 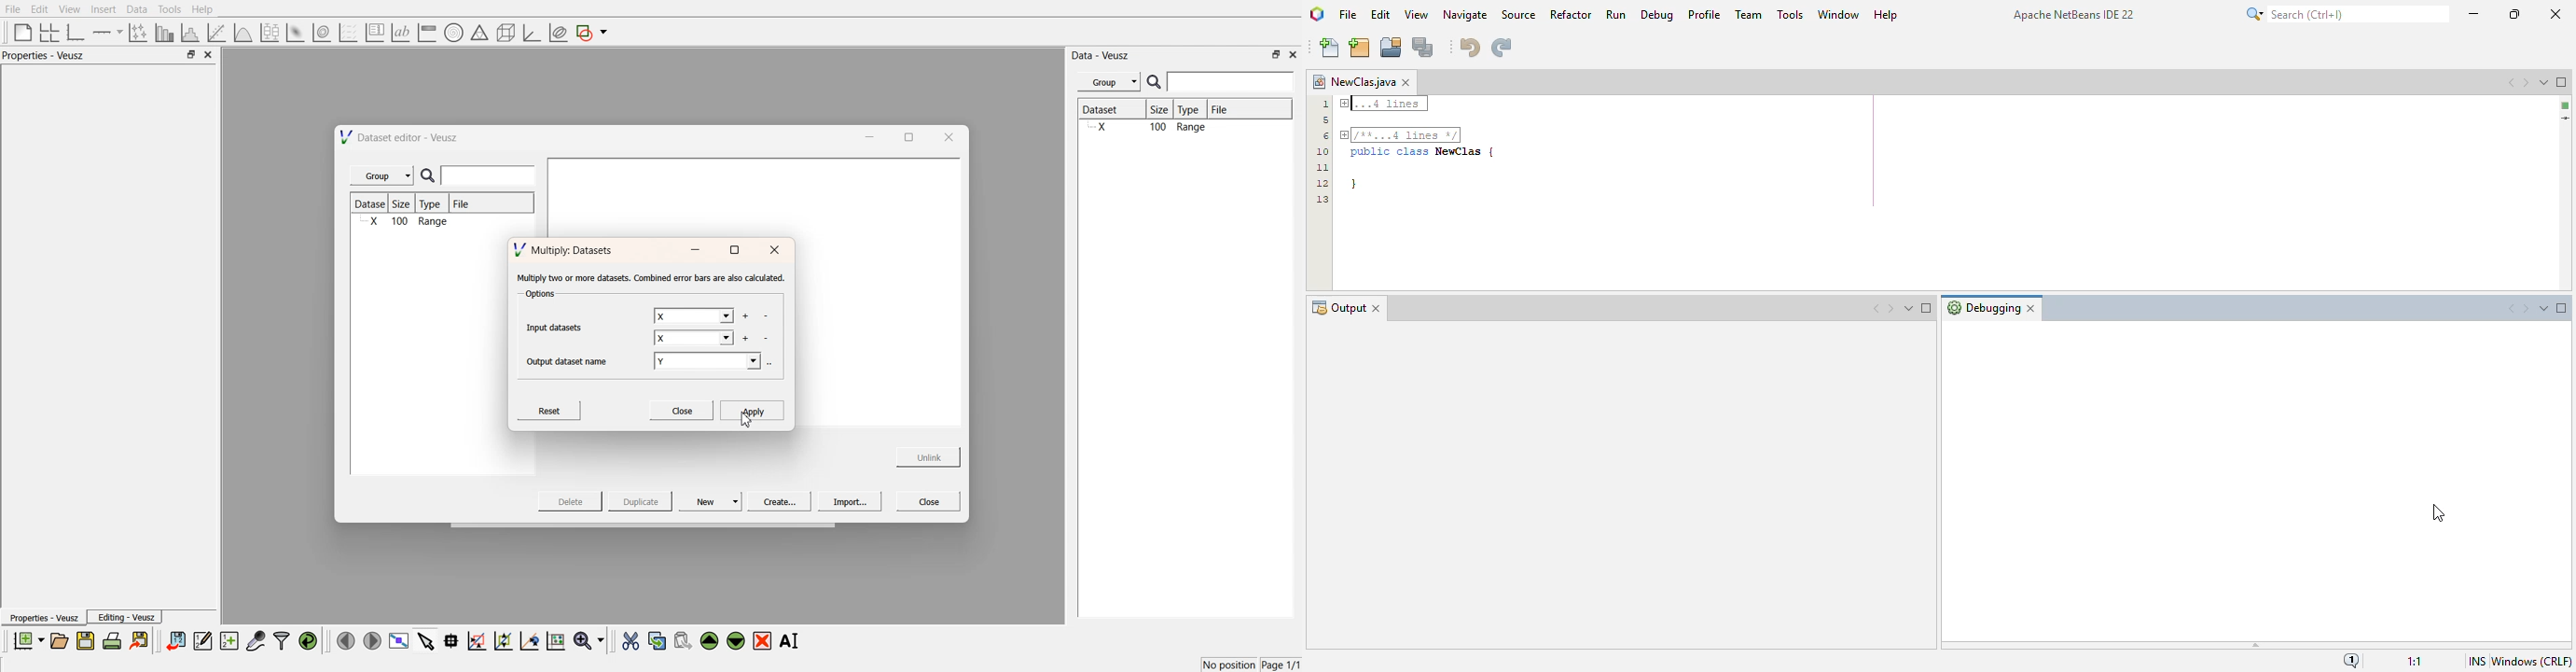 I want to click on Output, so click(x=1337, y=308).